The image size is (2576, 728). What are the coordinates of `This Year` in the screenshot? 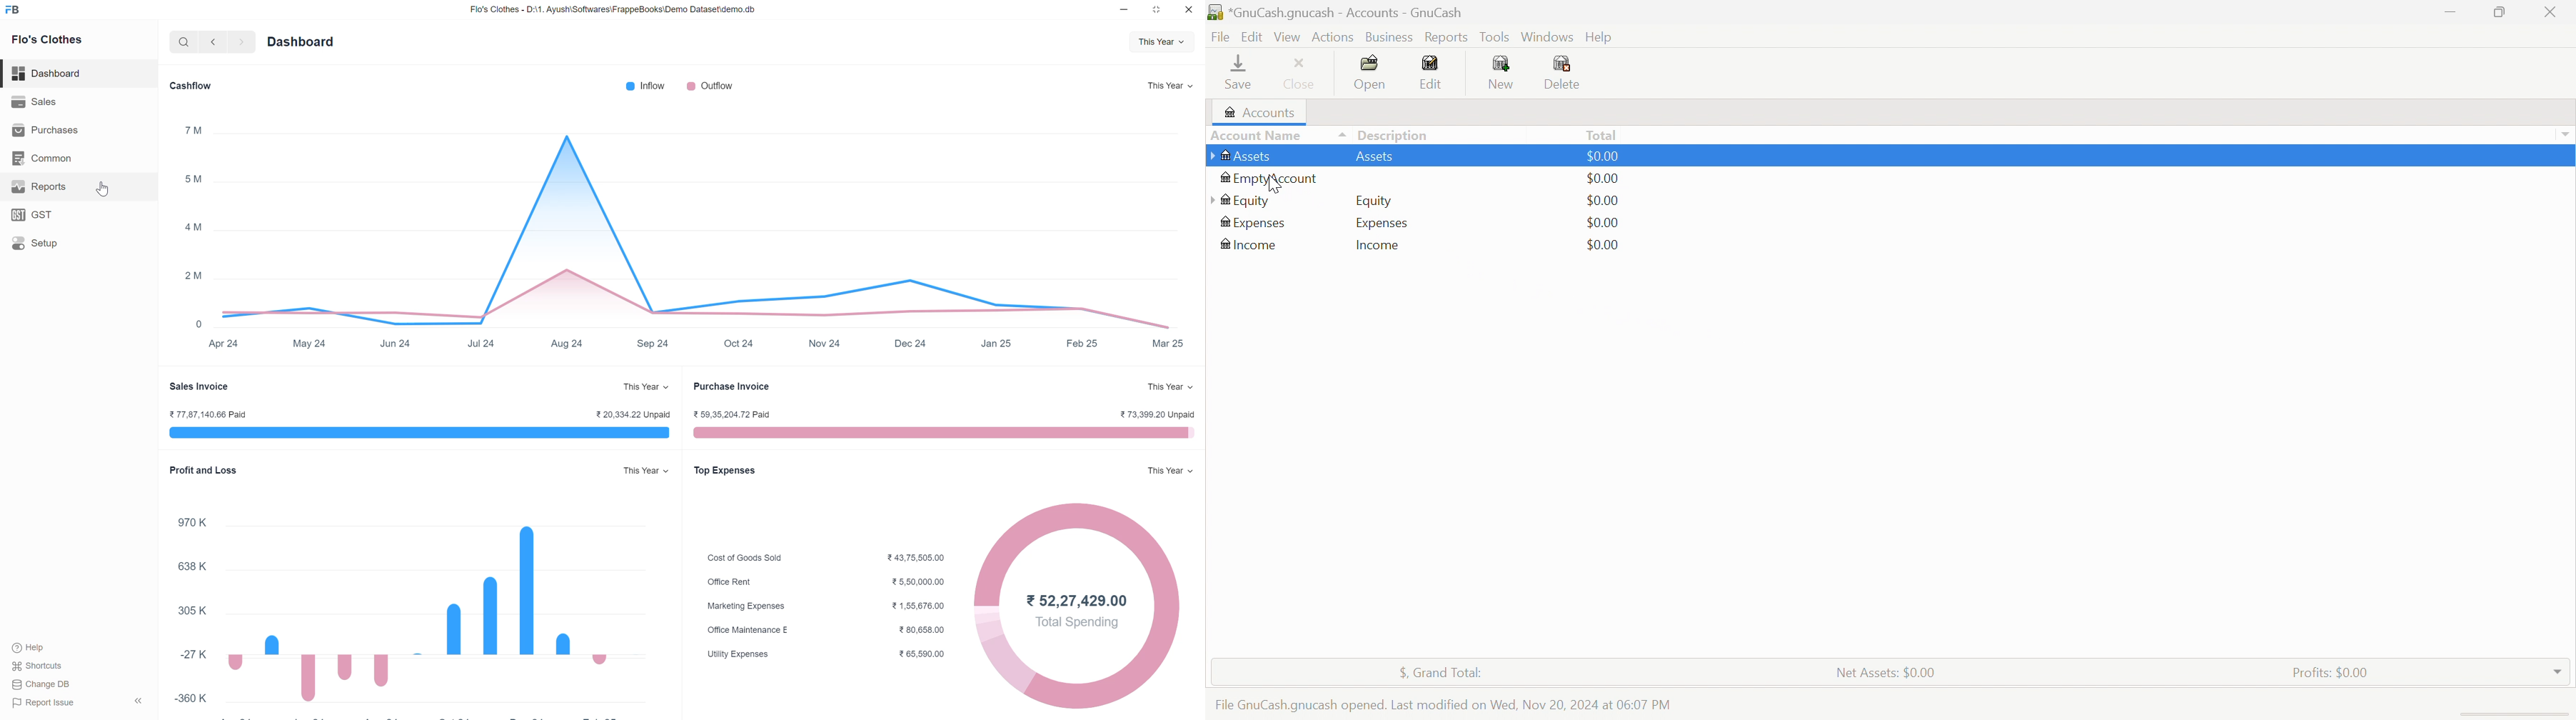 It's located at (1159, 44).